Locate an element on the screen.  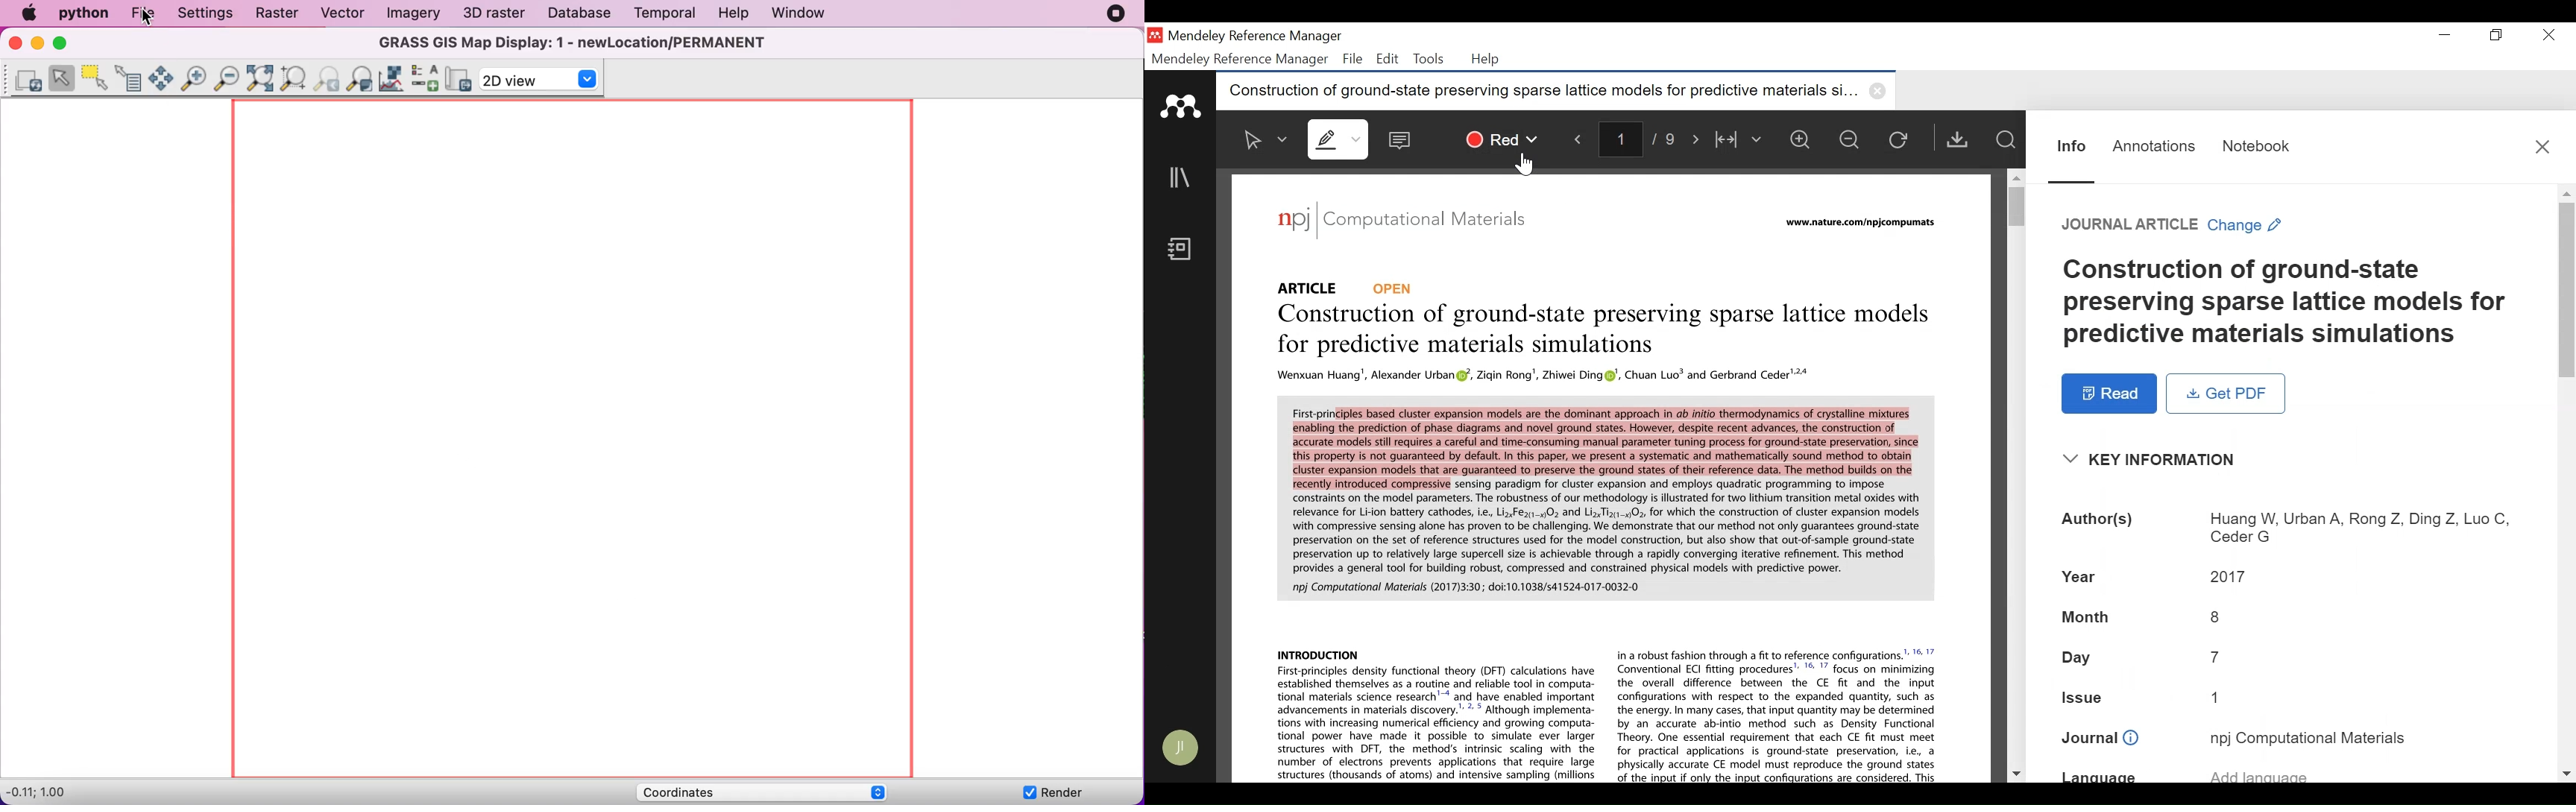
Highlight text is located at coordinates (1338, 139).